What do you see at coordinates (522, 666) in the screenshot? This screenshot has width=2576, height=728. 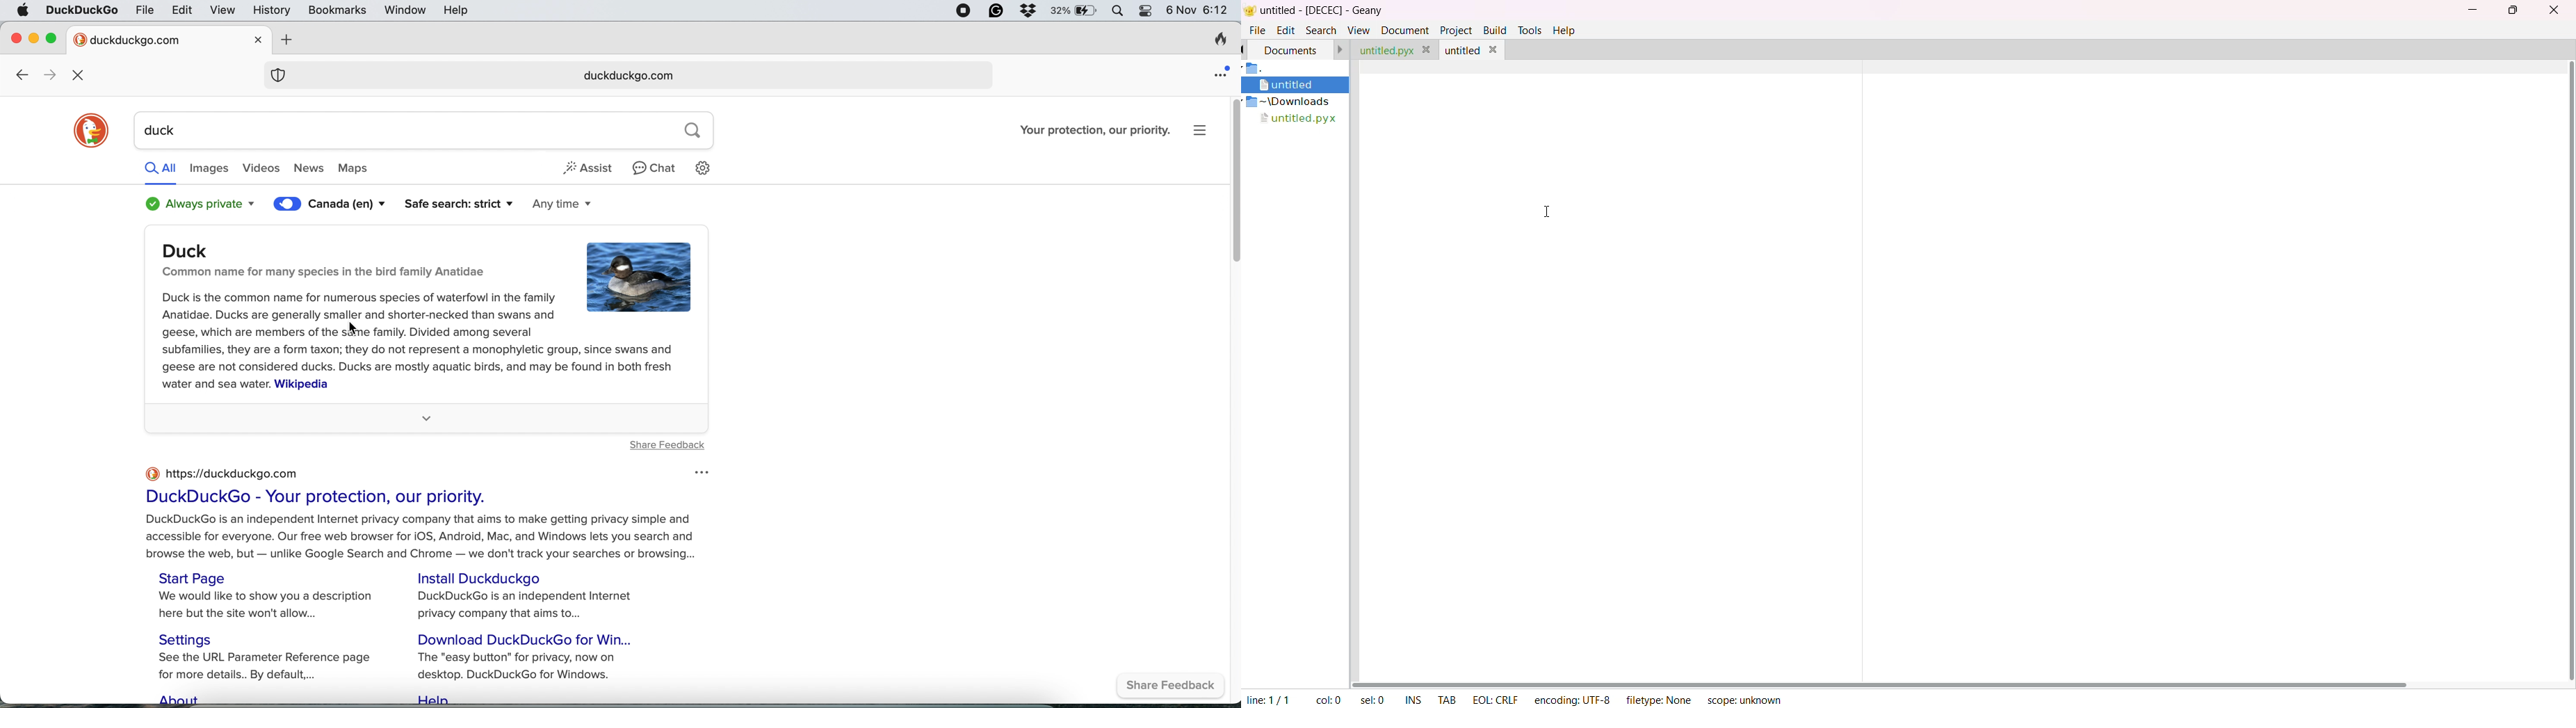 I see `The "easy button" for privacy, now on
desktop. DuckDuckGo for Windows.` at bounding box center [522, 666].